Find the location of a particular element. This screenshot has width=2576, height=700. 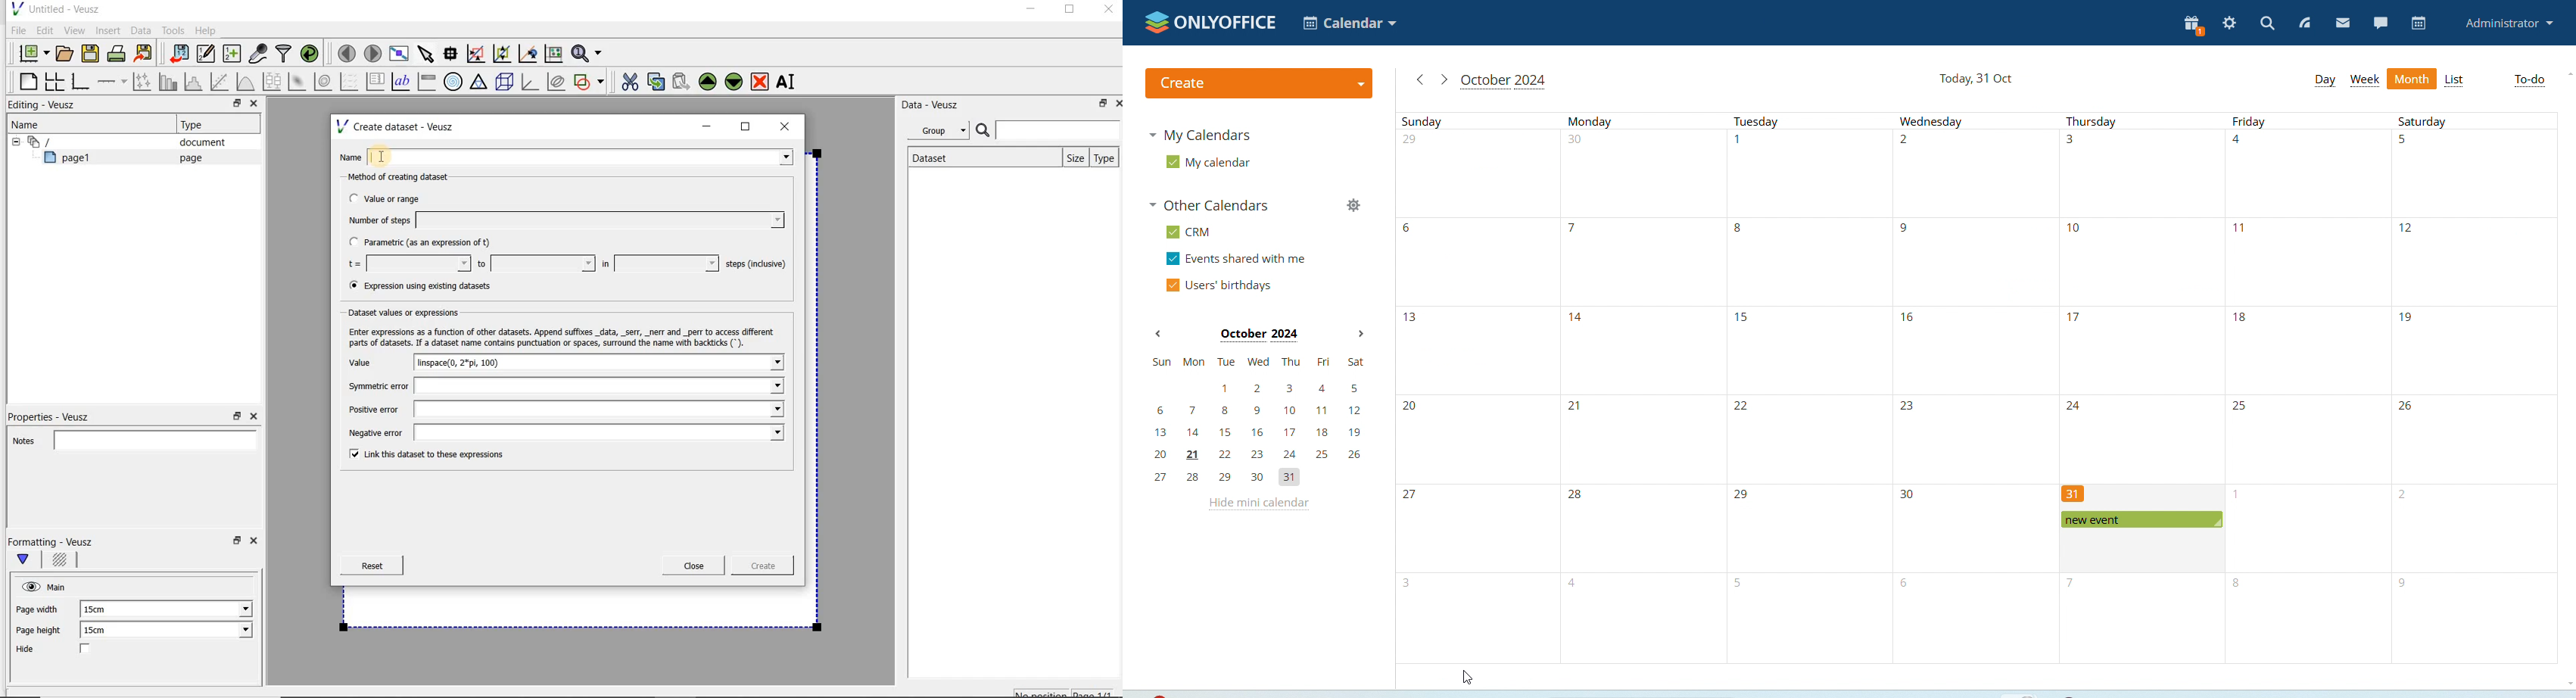

rename the selected widget is located at coordinates (789, 82).